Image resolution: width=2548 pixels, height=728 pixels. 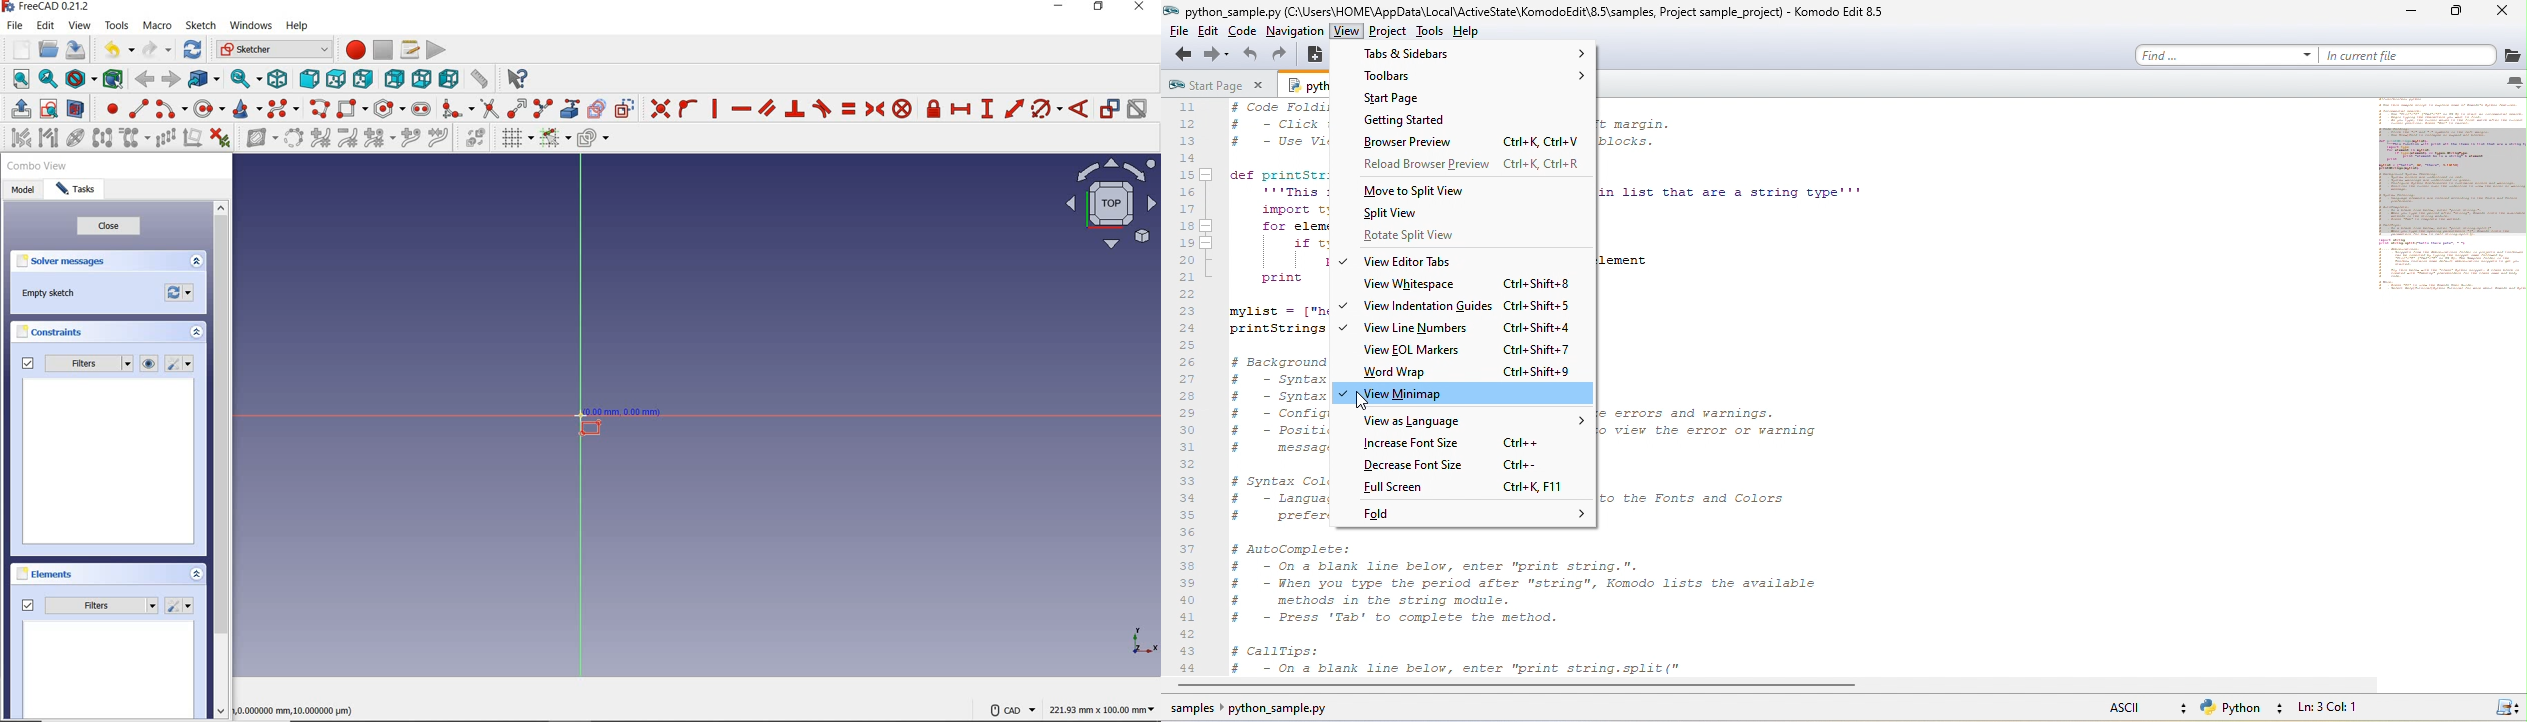 What do you see at coordinates (49, 293) in the screenshot?
I see `empty sketch` at bounding box center [49, 293].